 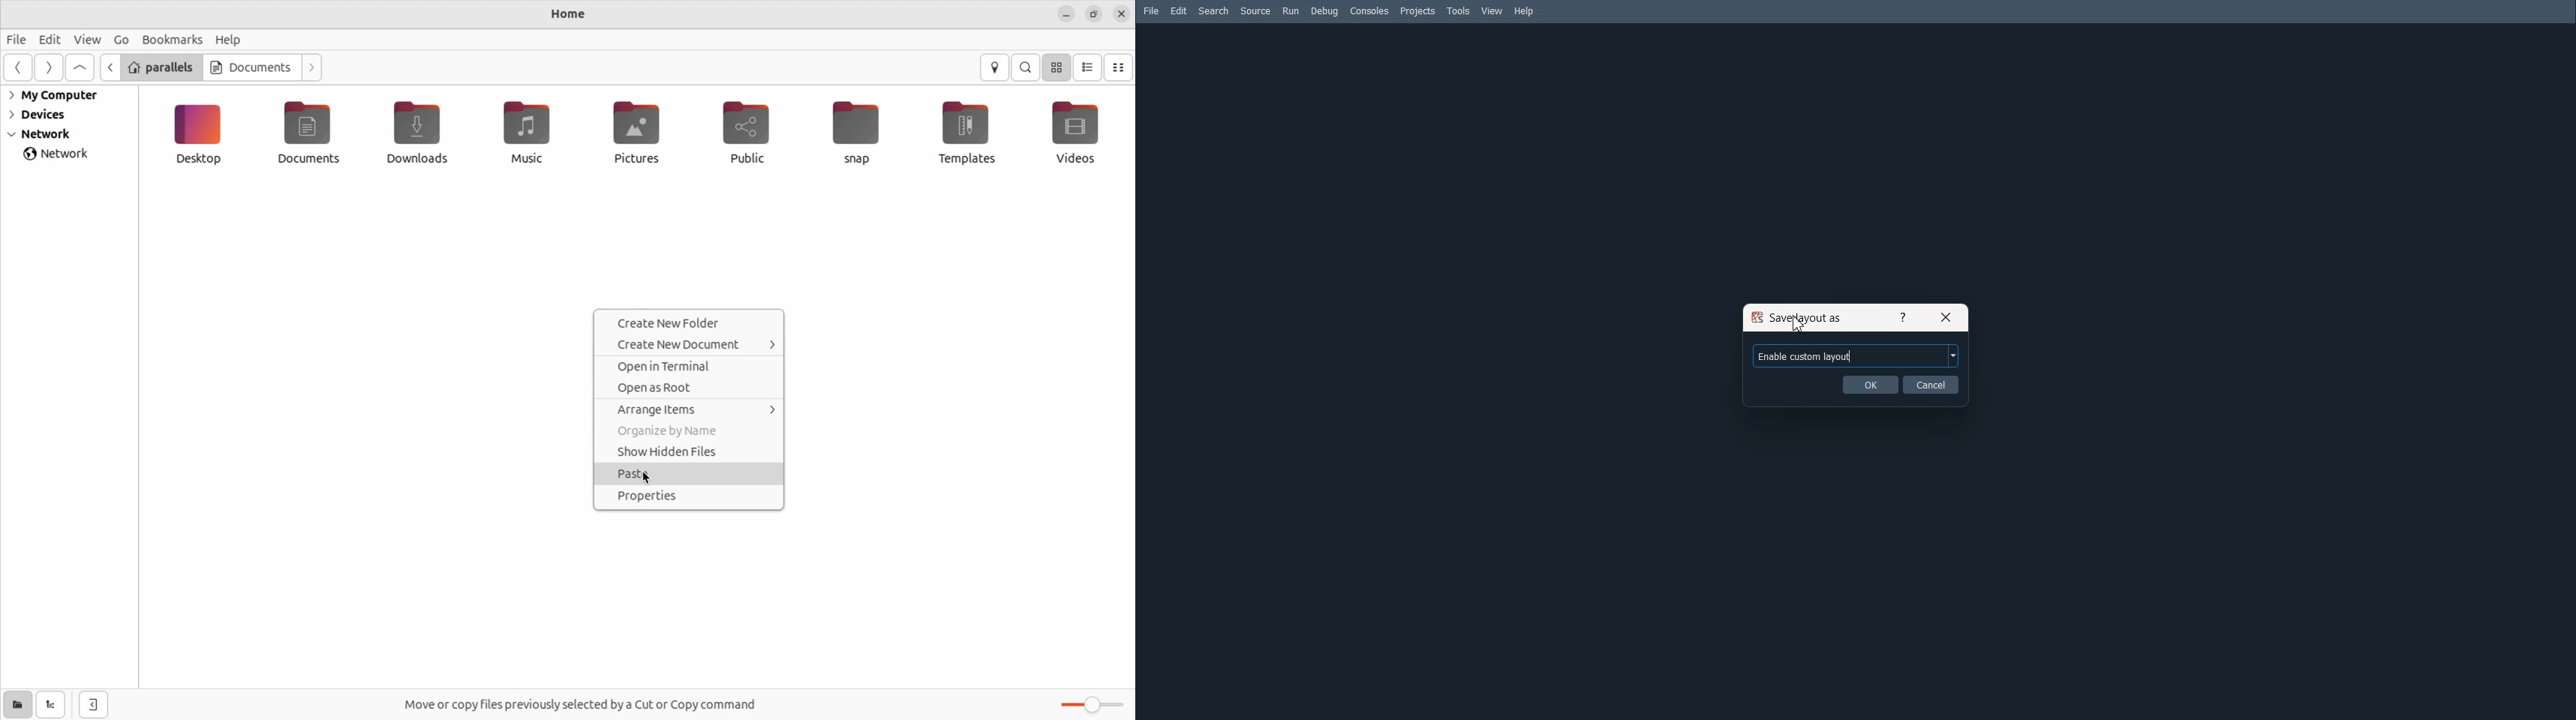 What do you see at coordinates (1255, 10) in the screenshot?
I see `Source` at bounding box center [1255, 10].